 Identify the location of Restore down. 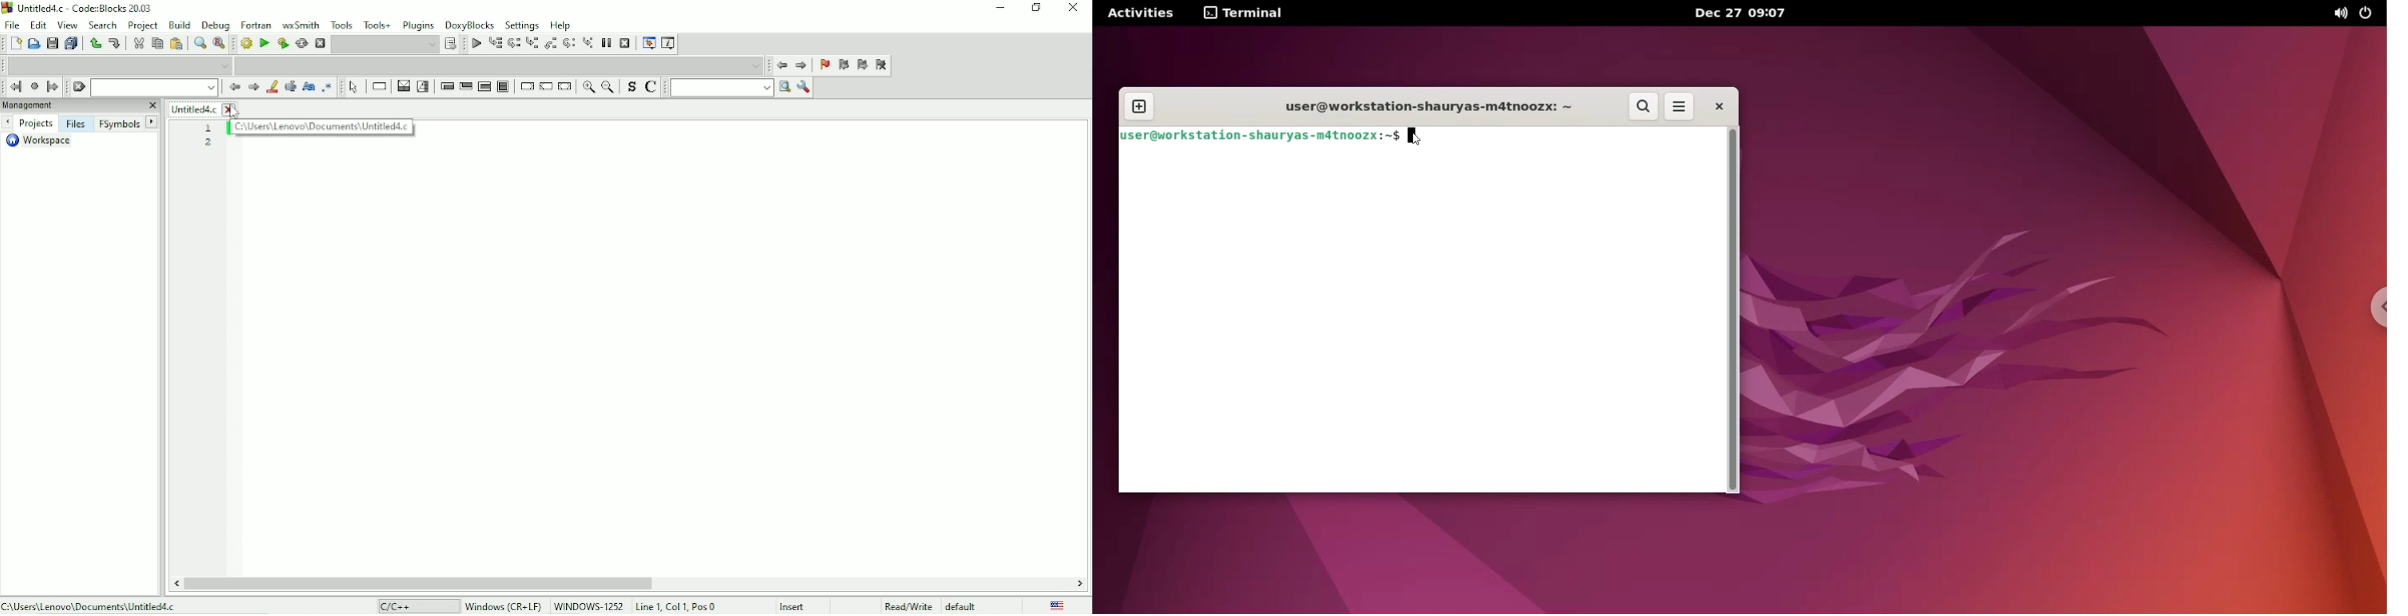
(1037, 8).